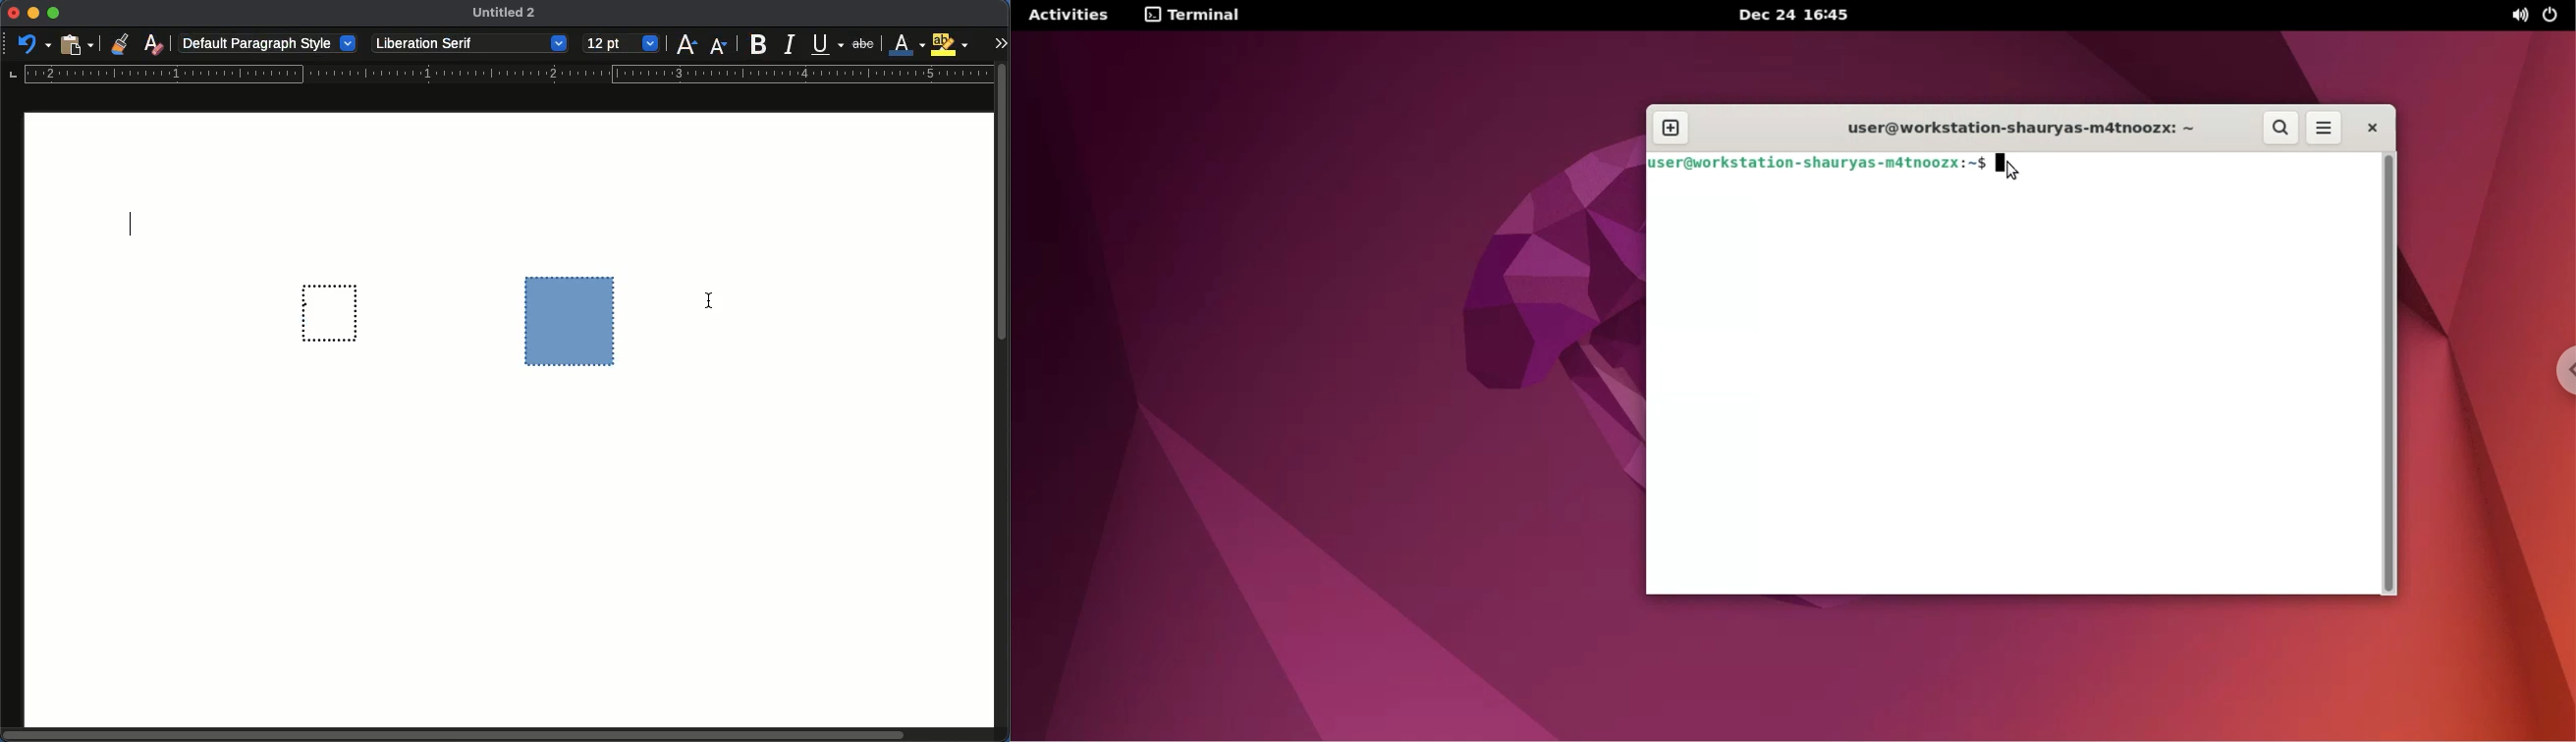 This screenshot has width=2576, height=756. I want to click on 12 pt - size, so click(621, 43).